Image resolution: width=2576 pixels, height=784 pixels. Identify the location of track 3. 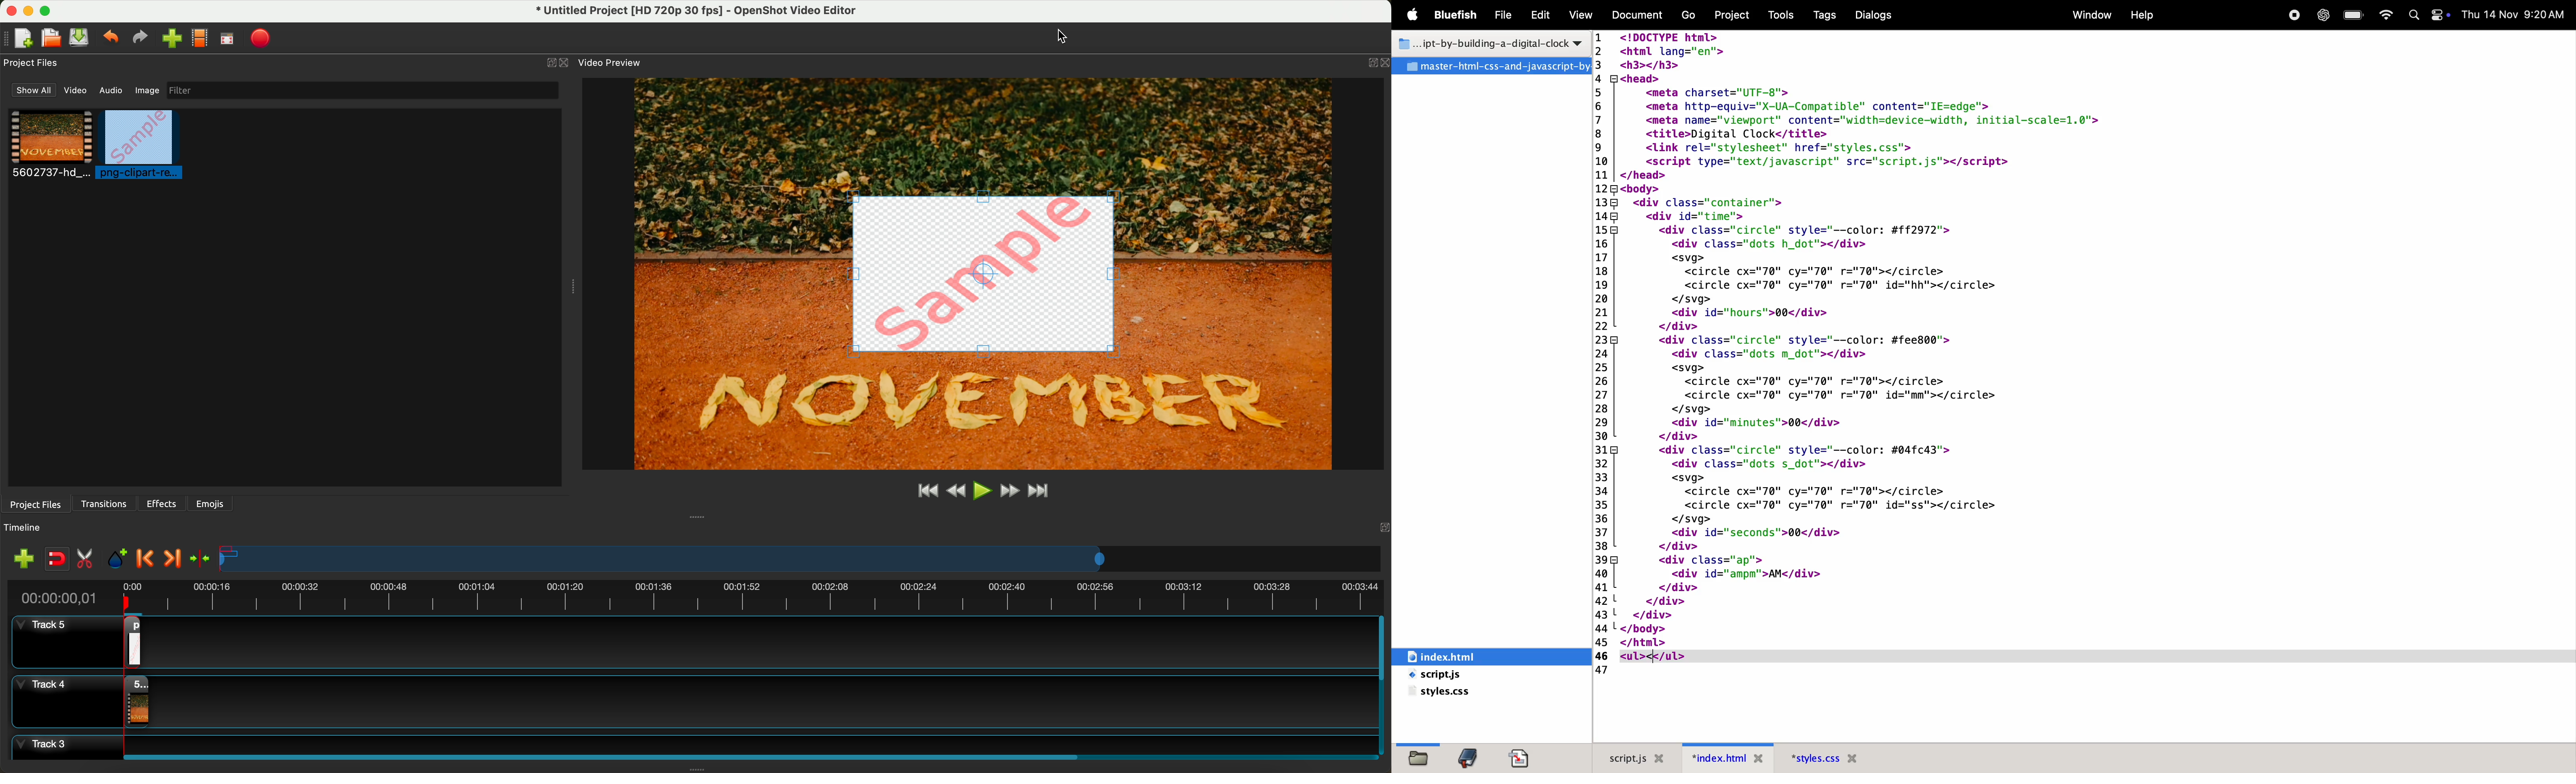
(689, 743).